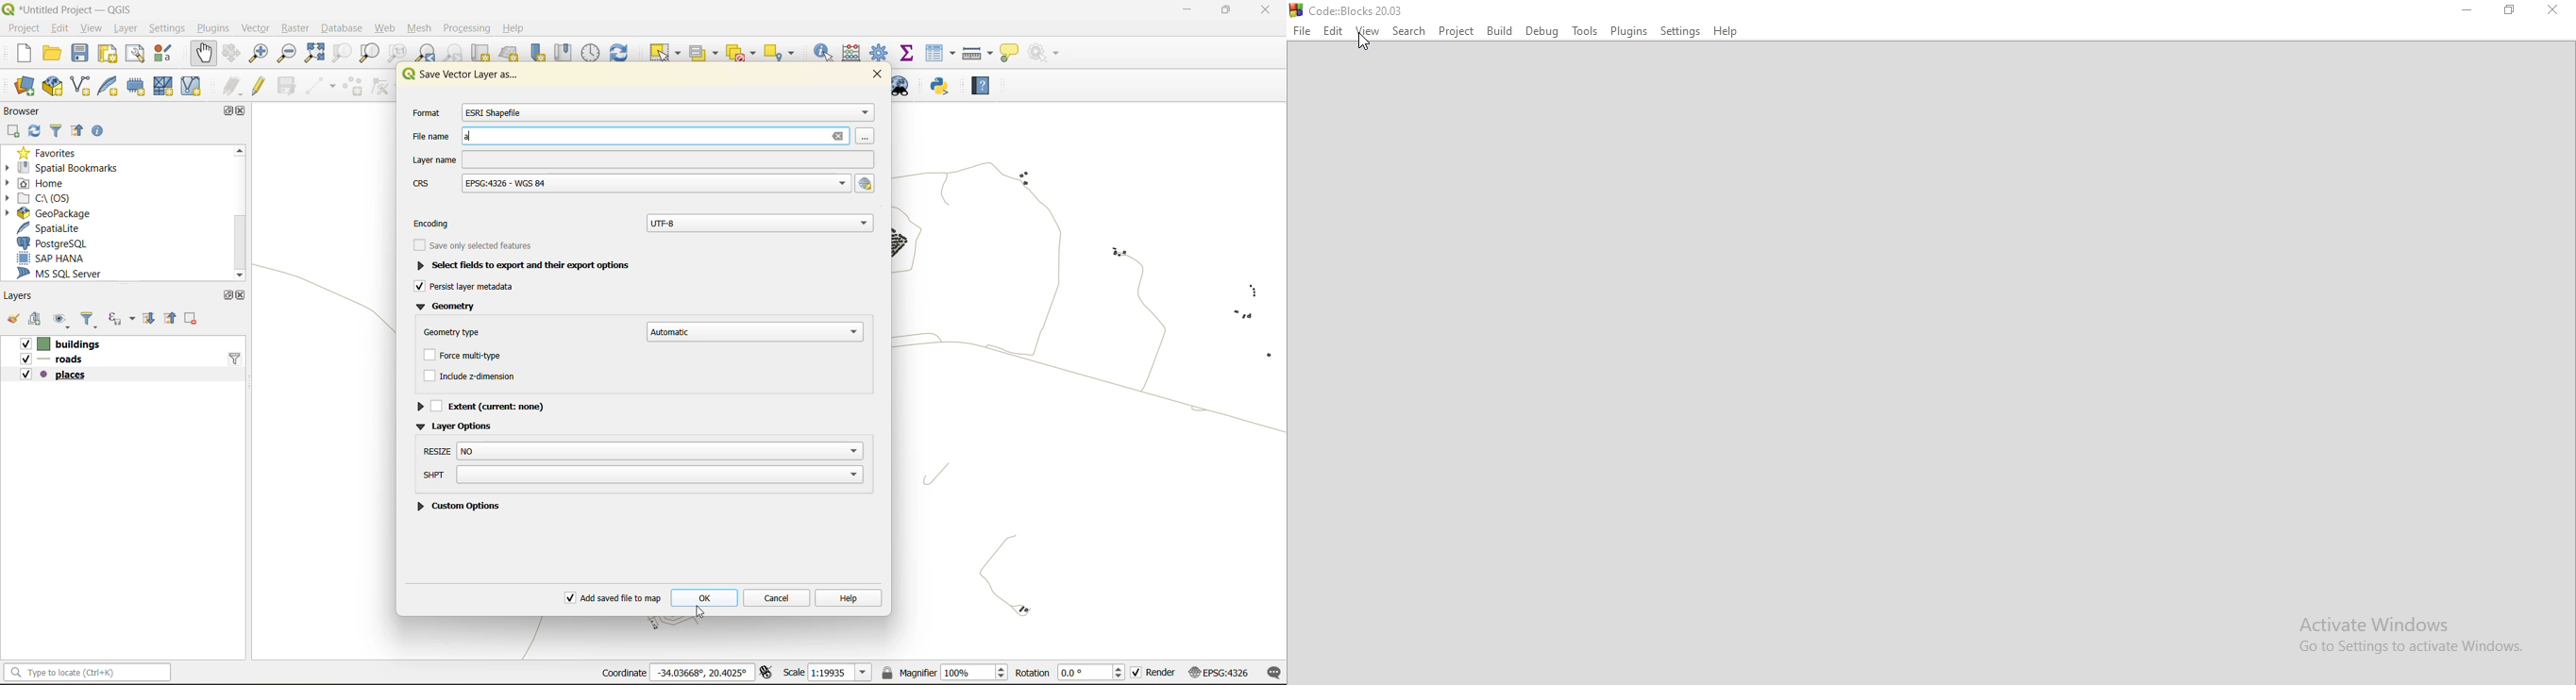 This screenshot has height=700, width=2576. Describe the element at coordinates (2466, 12) in the screenshot. I see `minimize` at that location.